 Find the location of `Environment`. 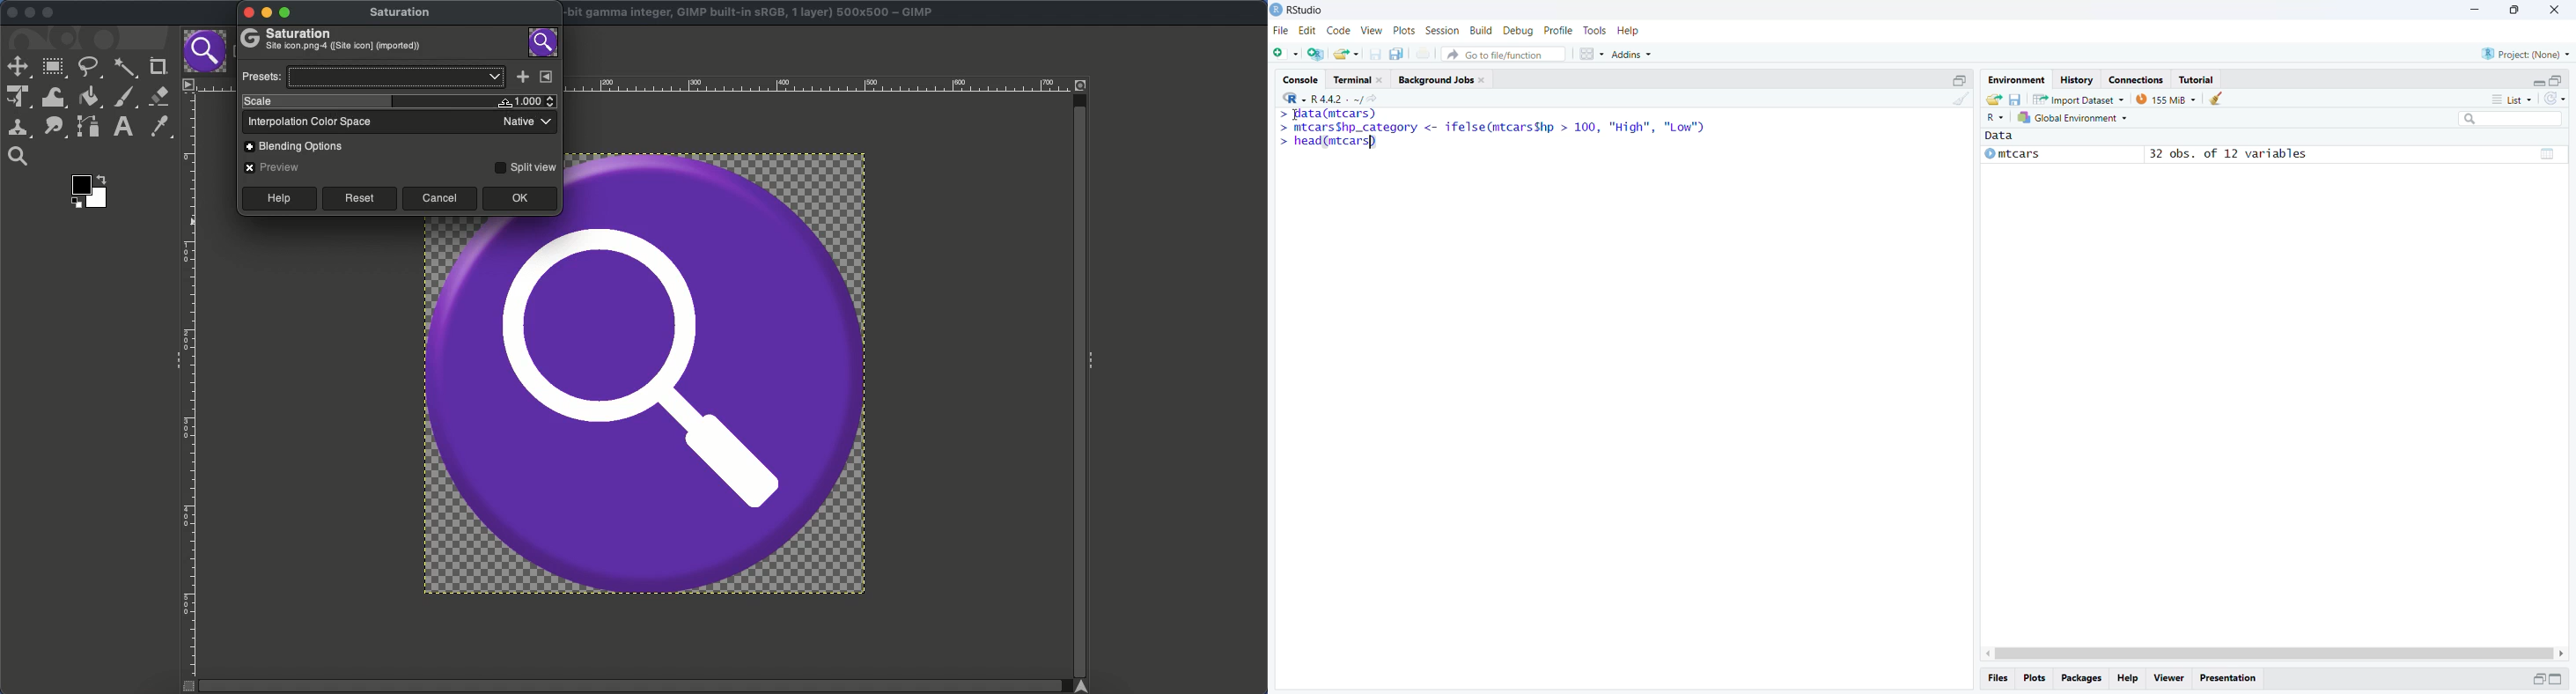

Environment is located at coordinates (2016, 80).